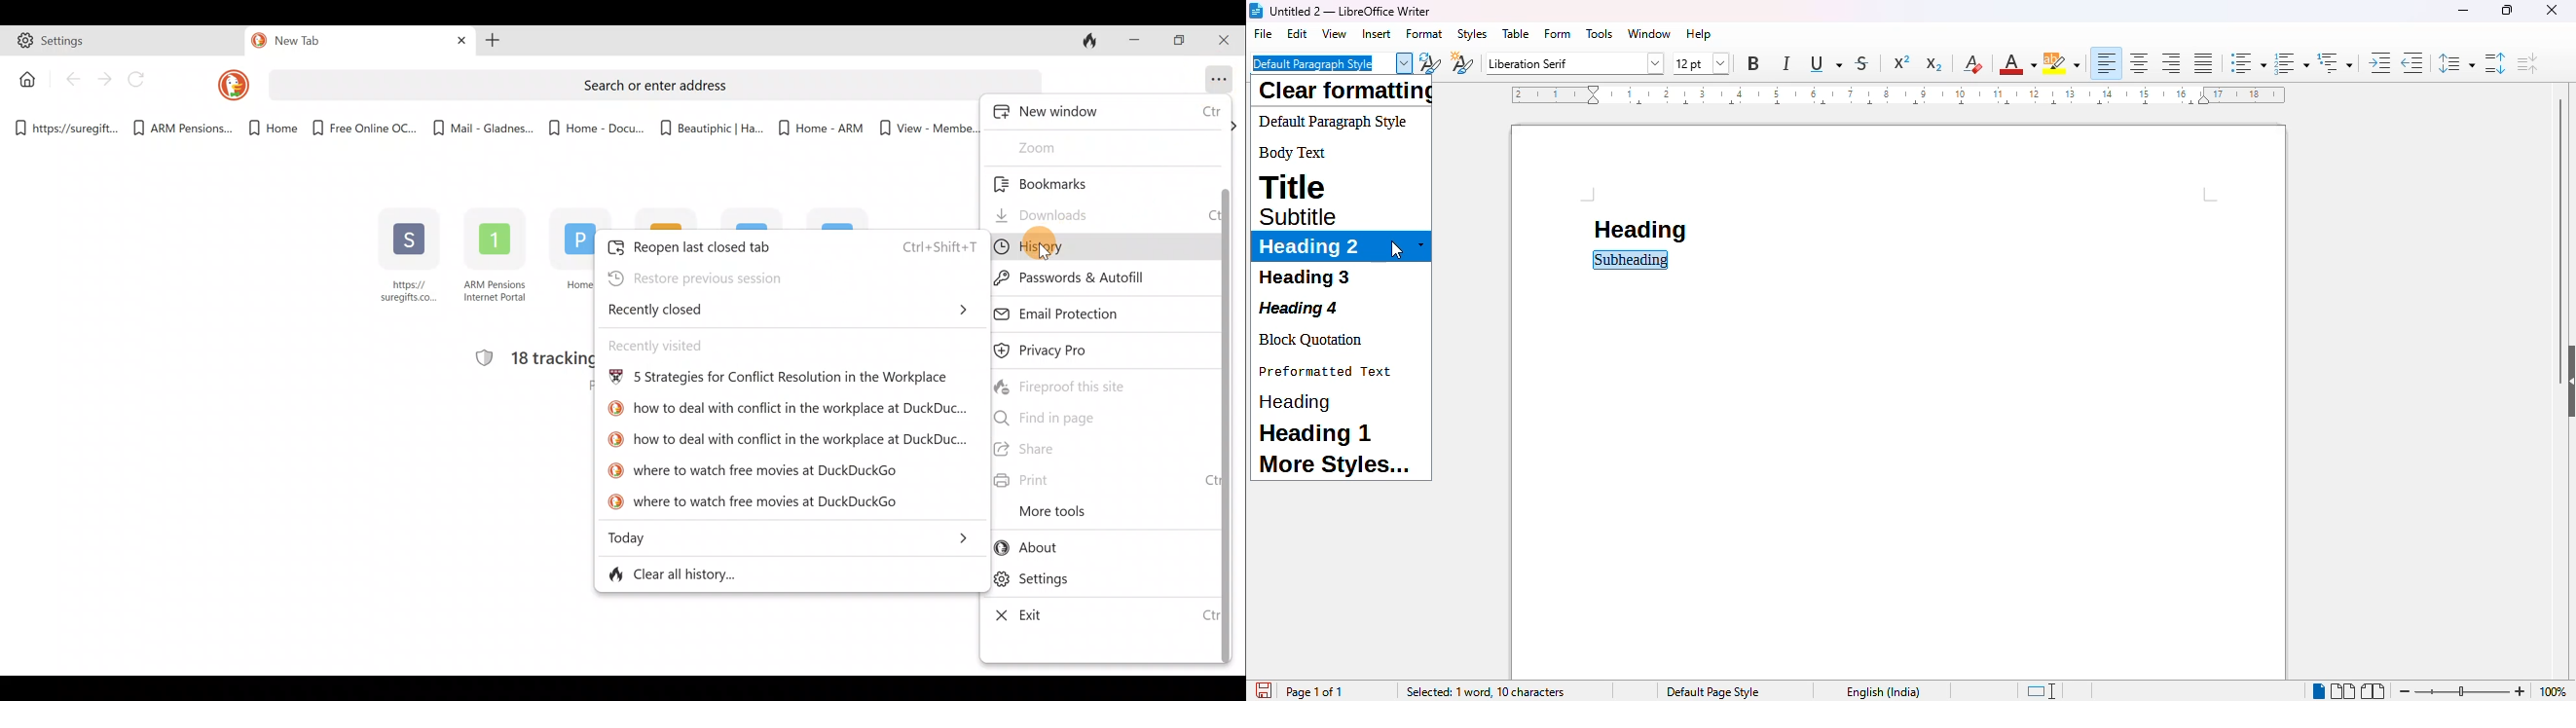  What do you see at coordinates (1335, 33) in the screenshot?
I see `view` at bounding box center [1335, 33].